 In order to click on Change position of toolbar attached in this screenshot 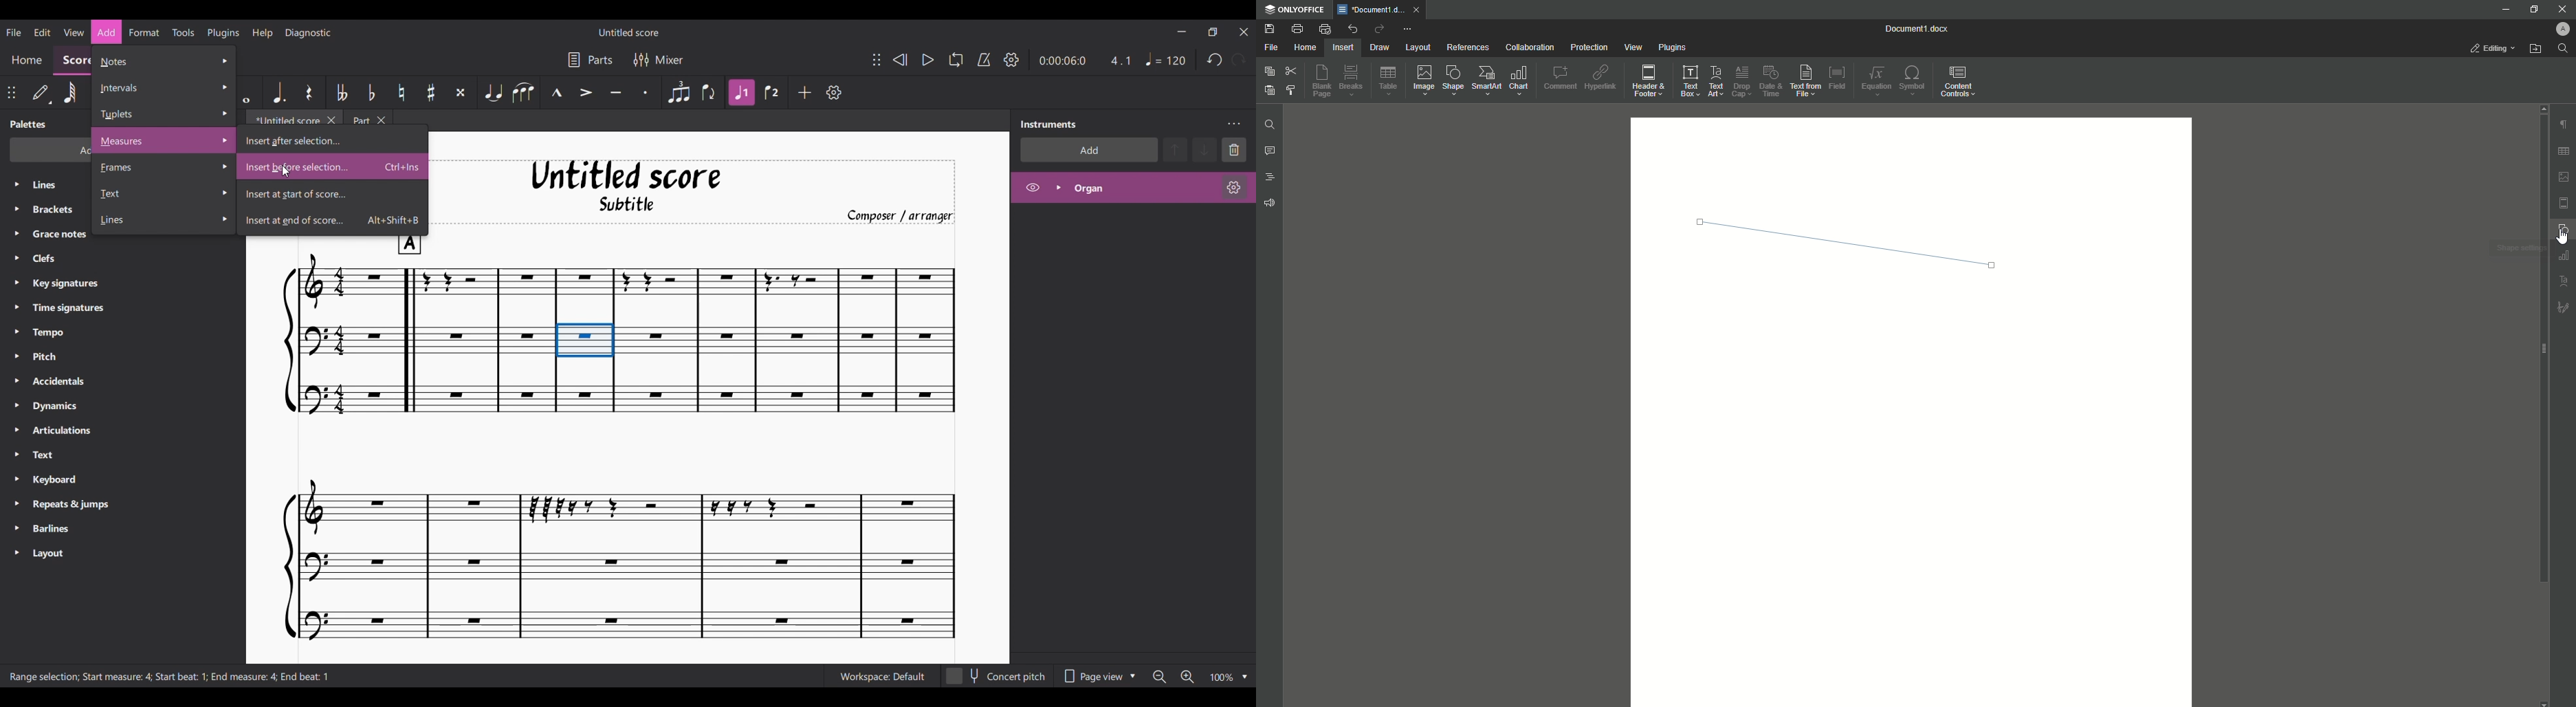, I will do `click(11, 92)`.